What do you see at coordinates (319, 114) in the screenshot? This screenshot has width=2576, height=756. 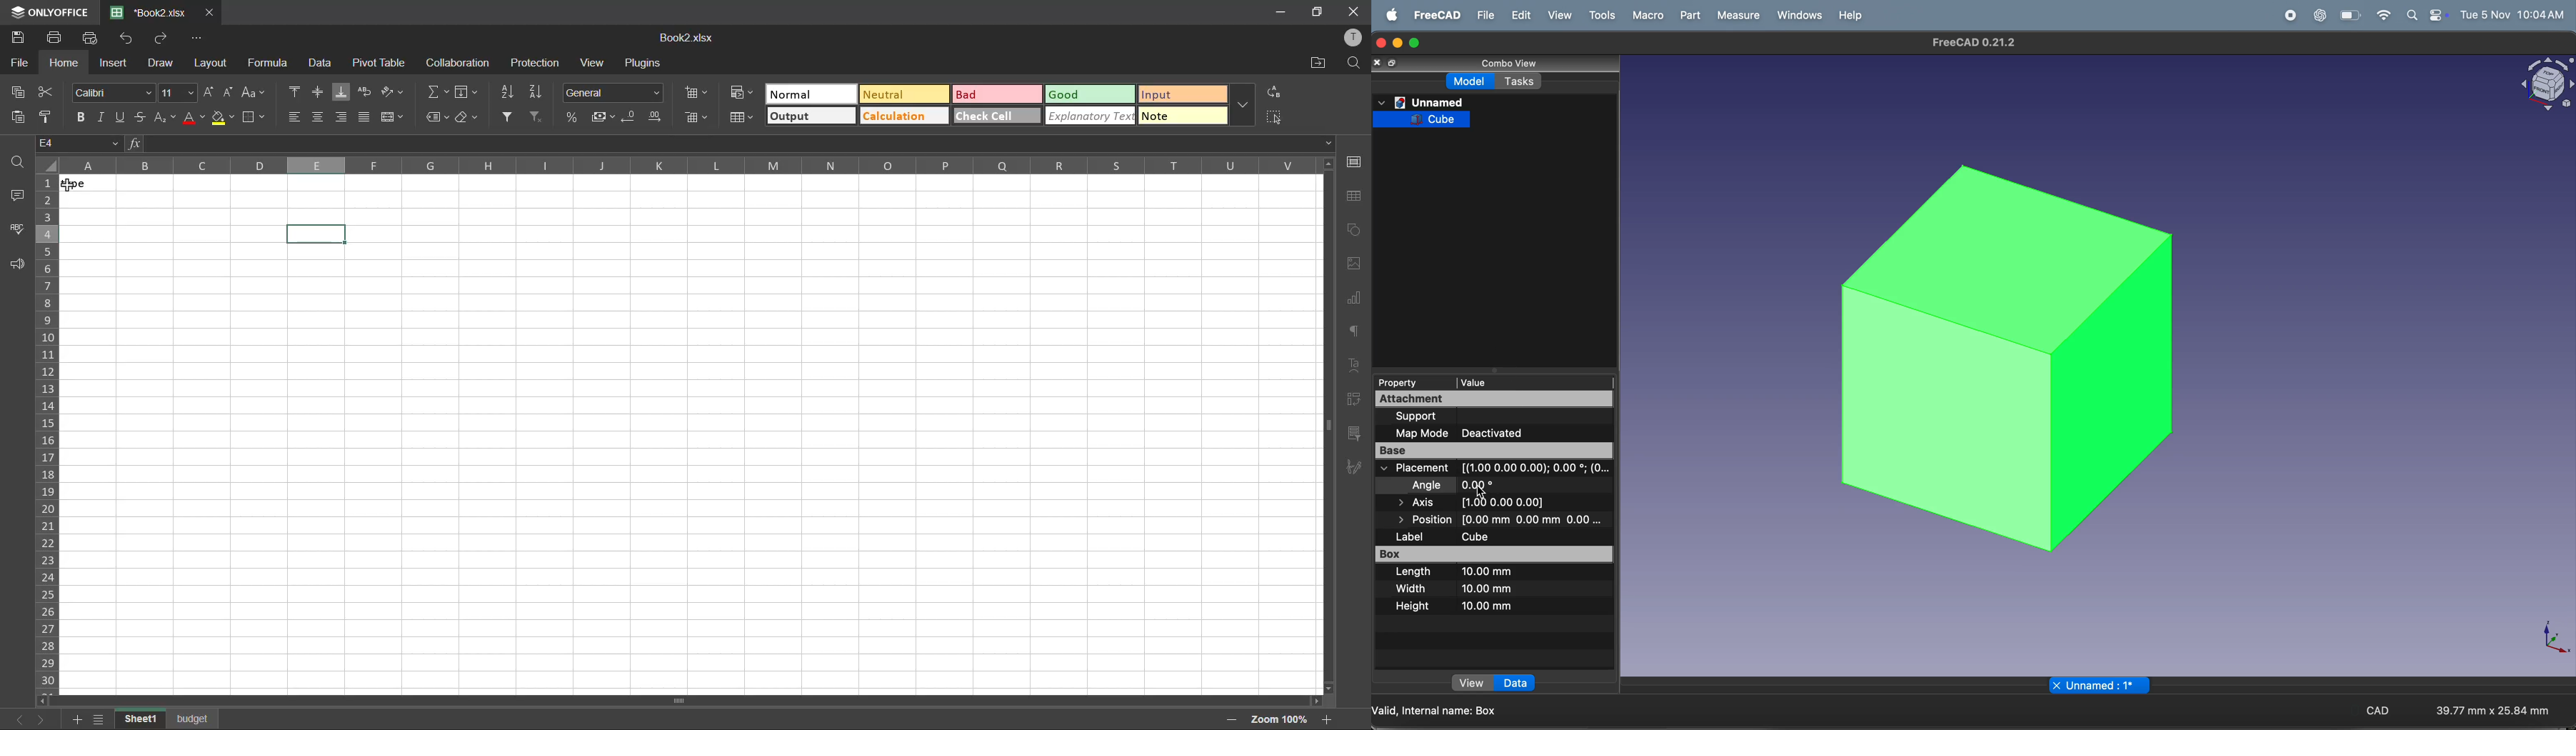 I see `align center` at bounding box center [319, 114].